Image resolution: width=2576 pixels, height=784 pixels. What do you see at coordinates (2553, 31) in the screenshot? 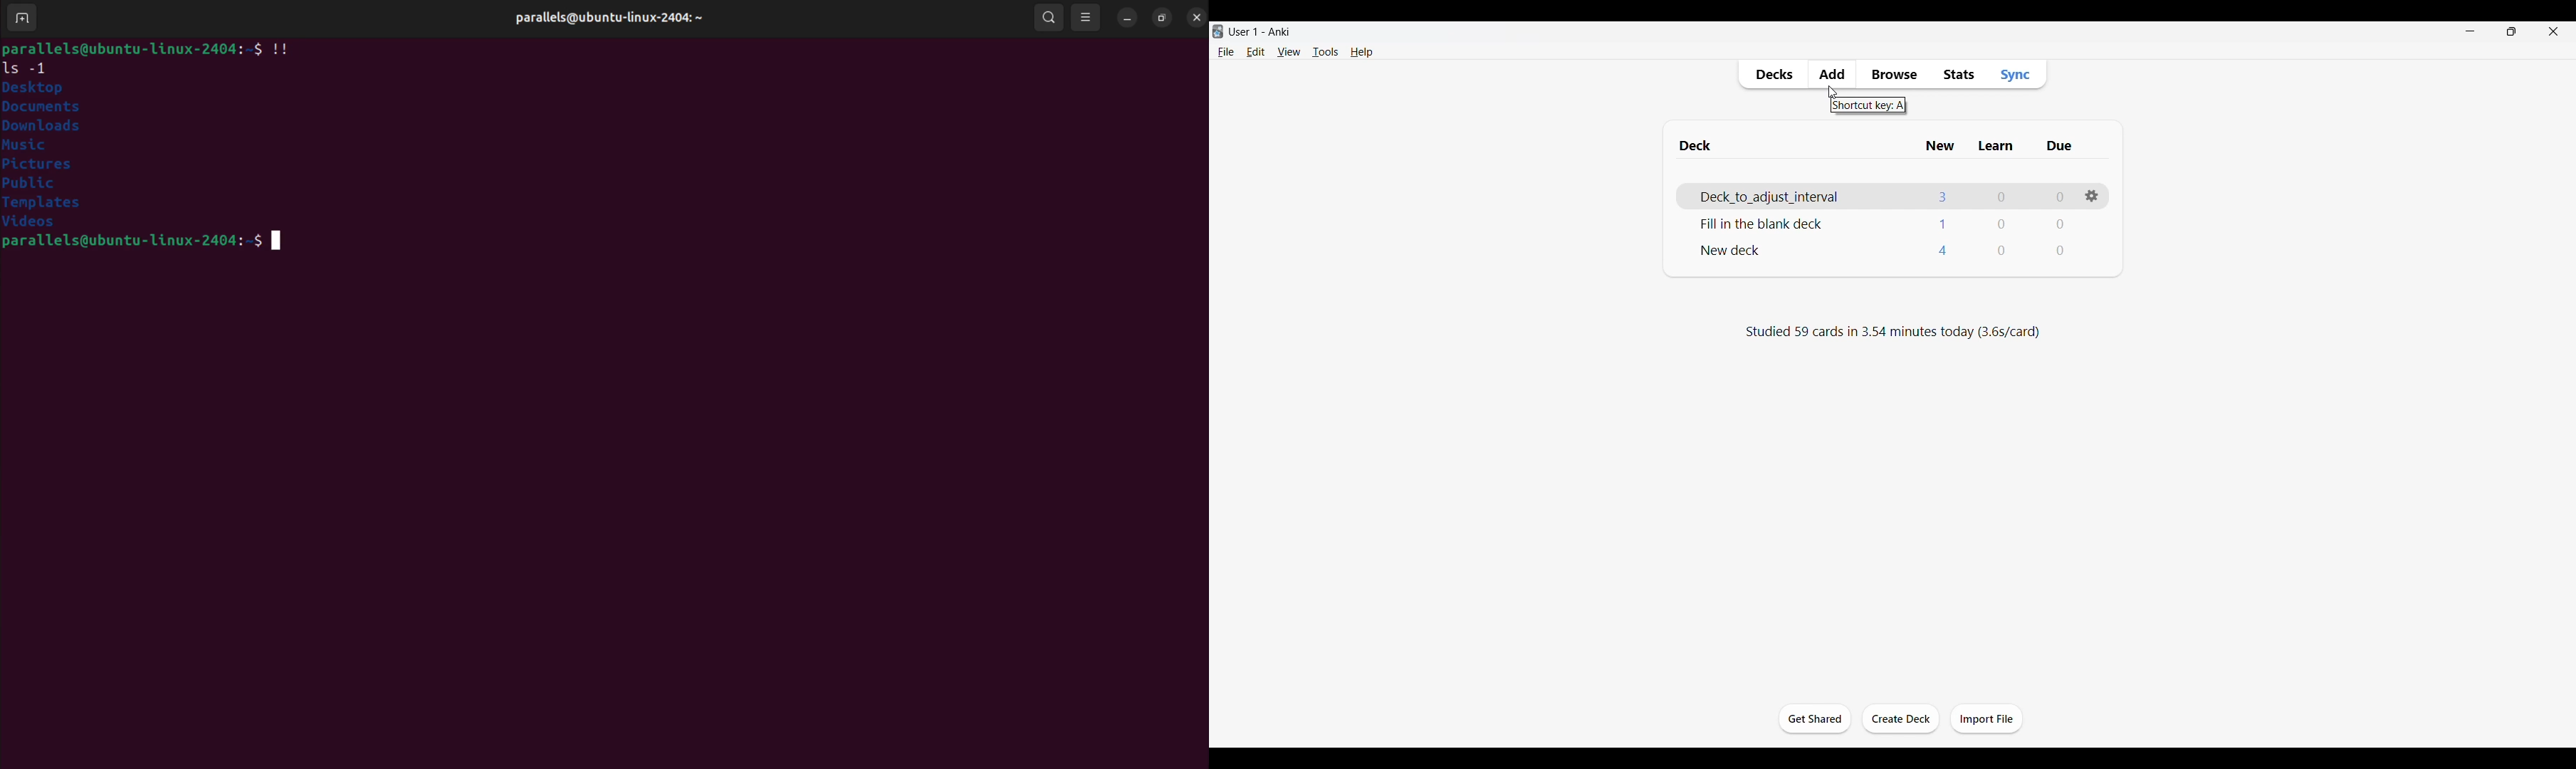
I see `Close interface` at bounding box center [2553, 31].